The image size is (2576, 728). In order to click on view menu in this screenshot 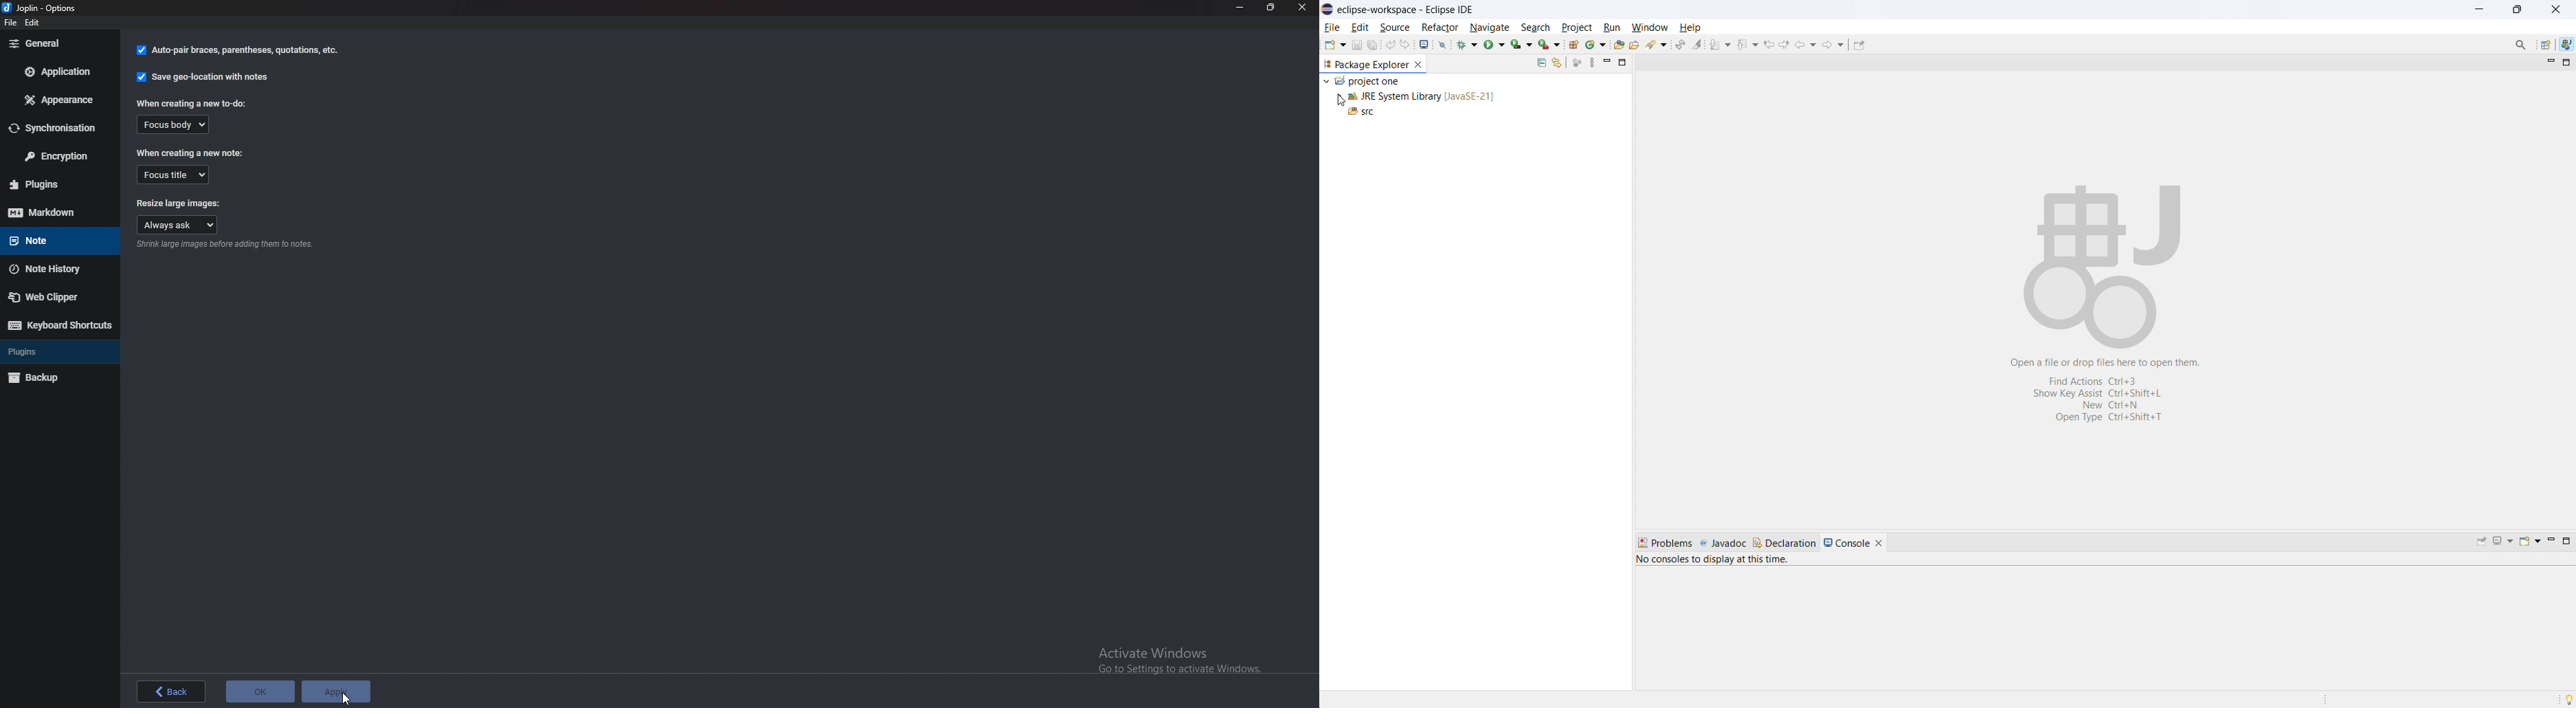, I will do `click(1593, 62)`.